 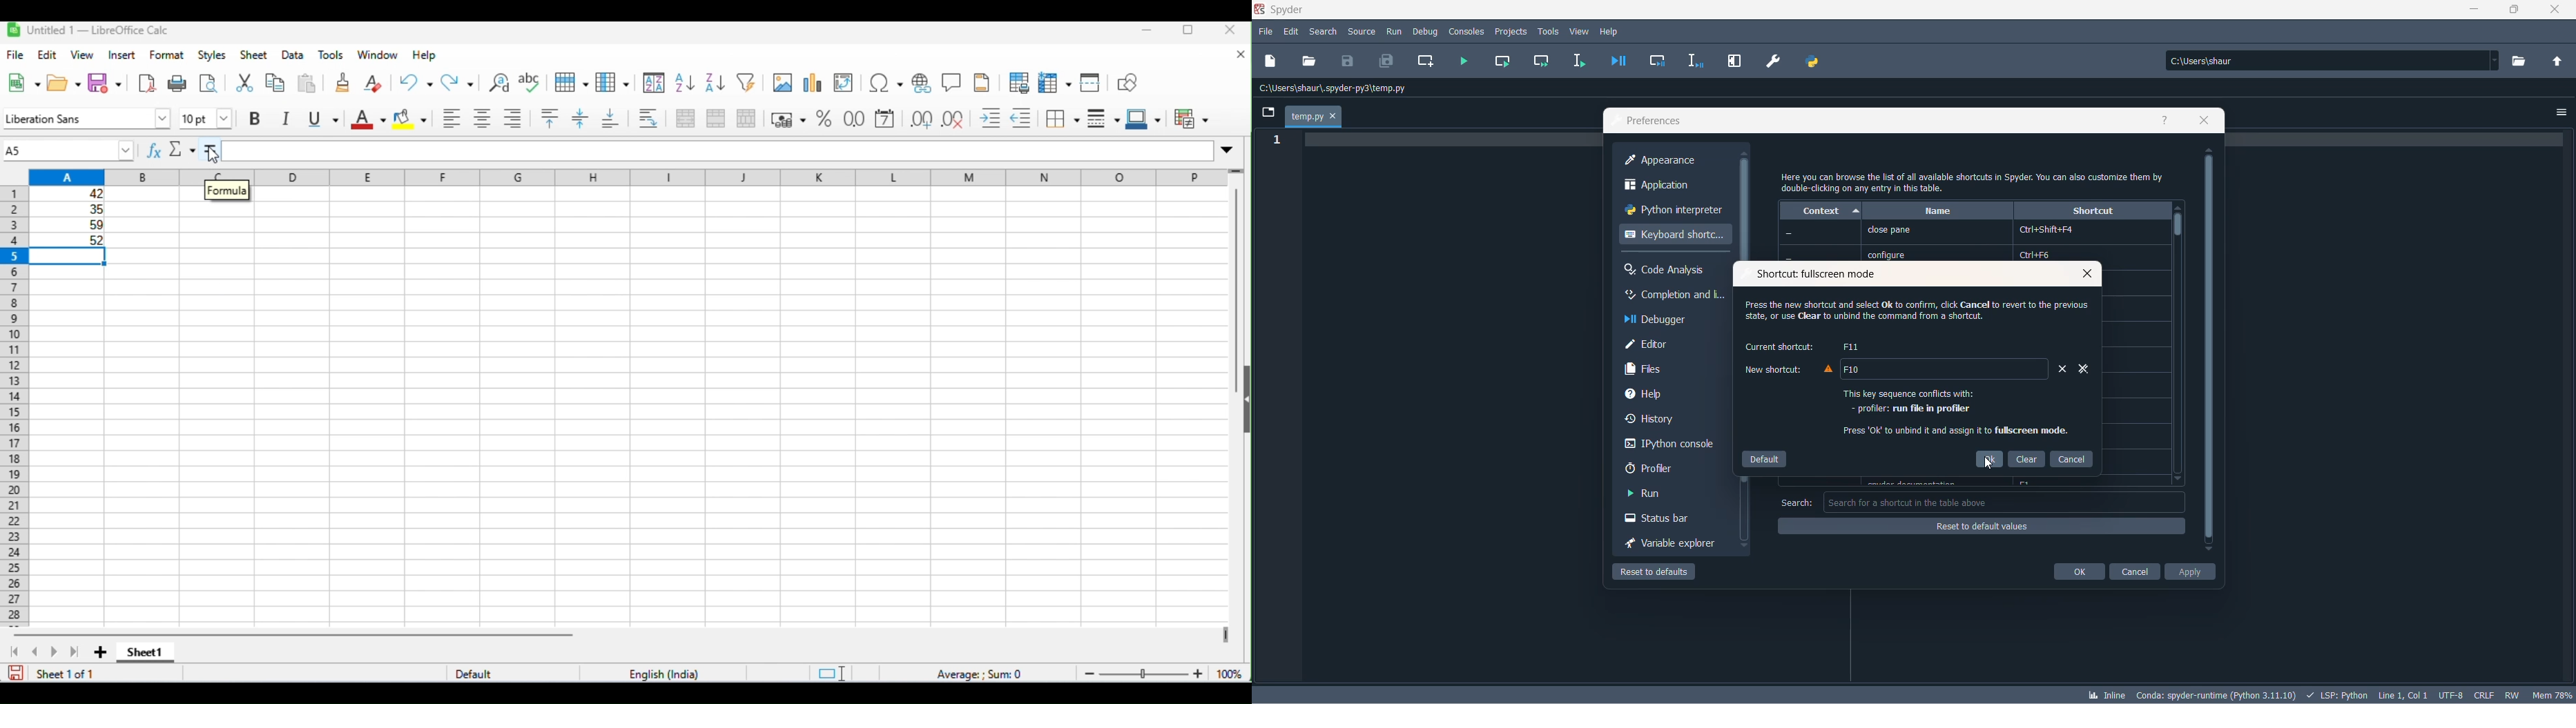 What do you see at coordinates (106, 83) in the screenshot?
I see `save` at bounding box center [106, 83].